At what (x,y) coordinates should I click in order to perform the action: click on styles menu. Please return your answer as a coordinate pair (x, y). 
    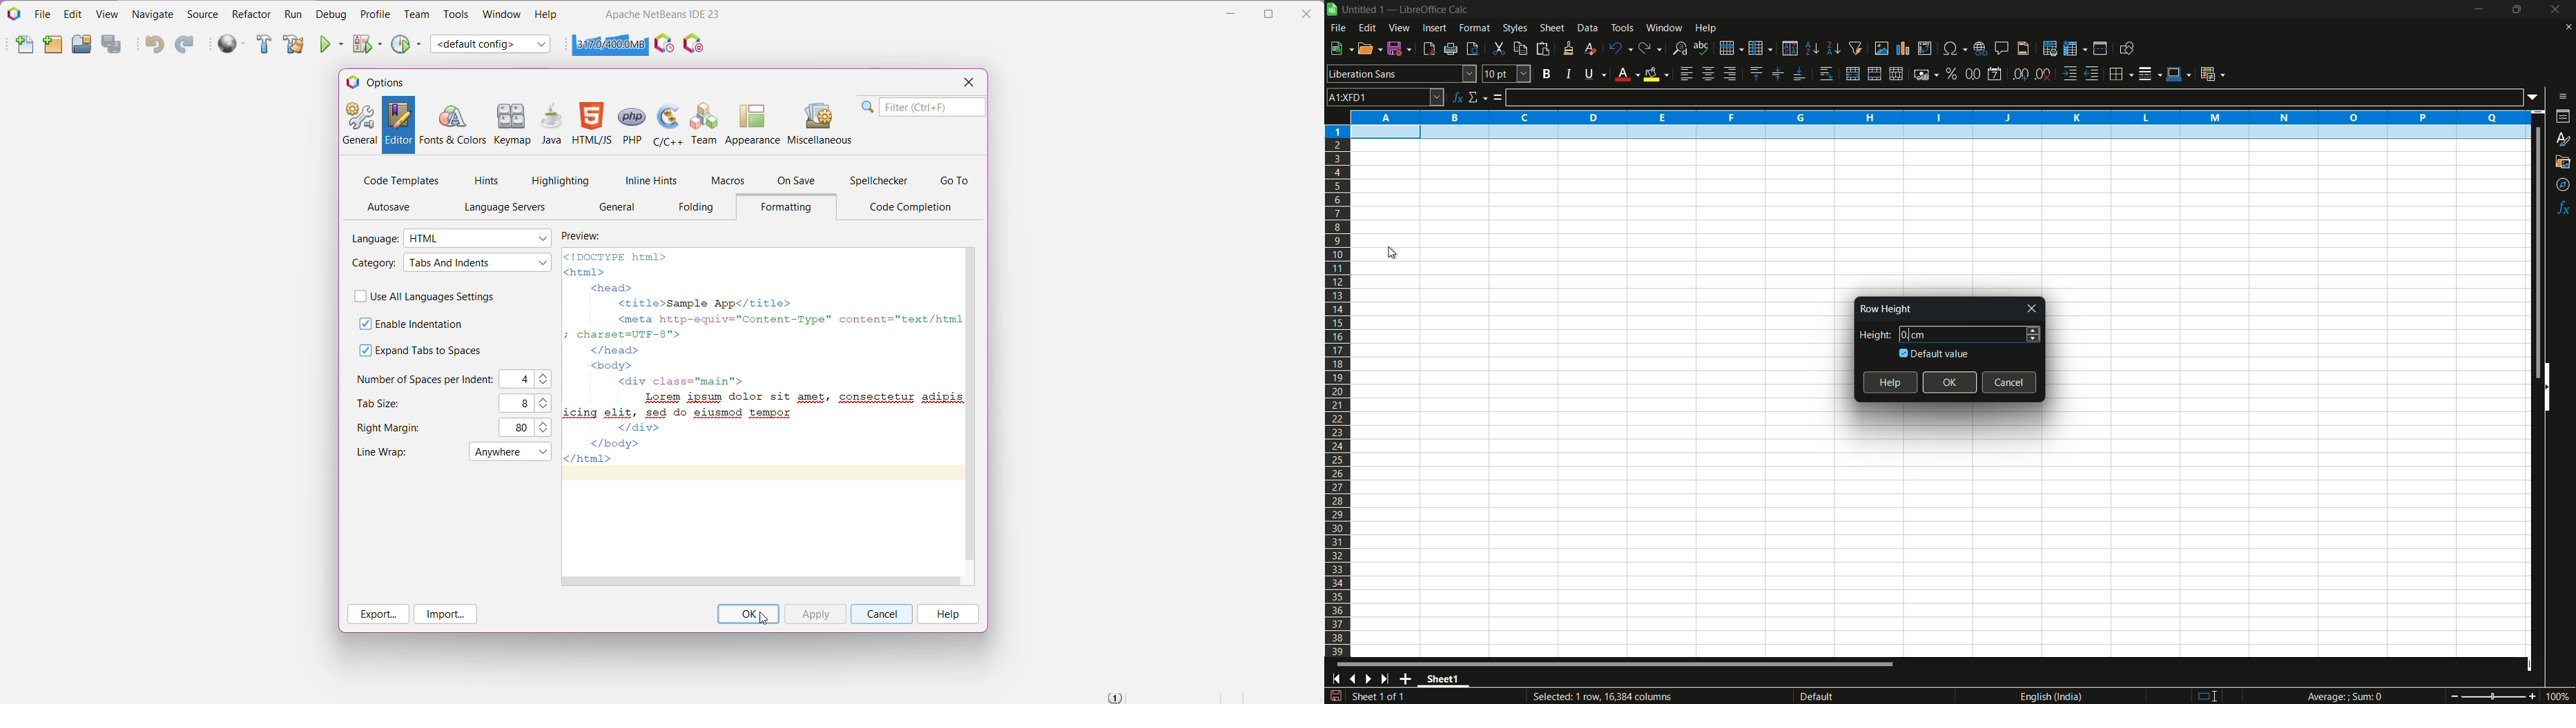
    Looking at the image, I should click on (1515, 28).